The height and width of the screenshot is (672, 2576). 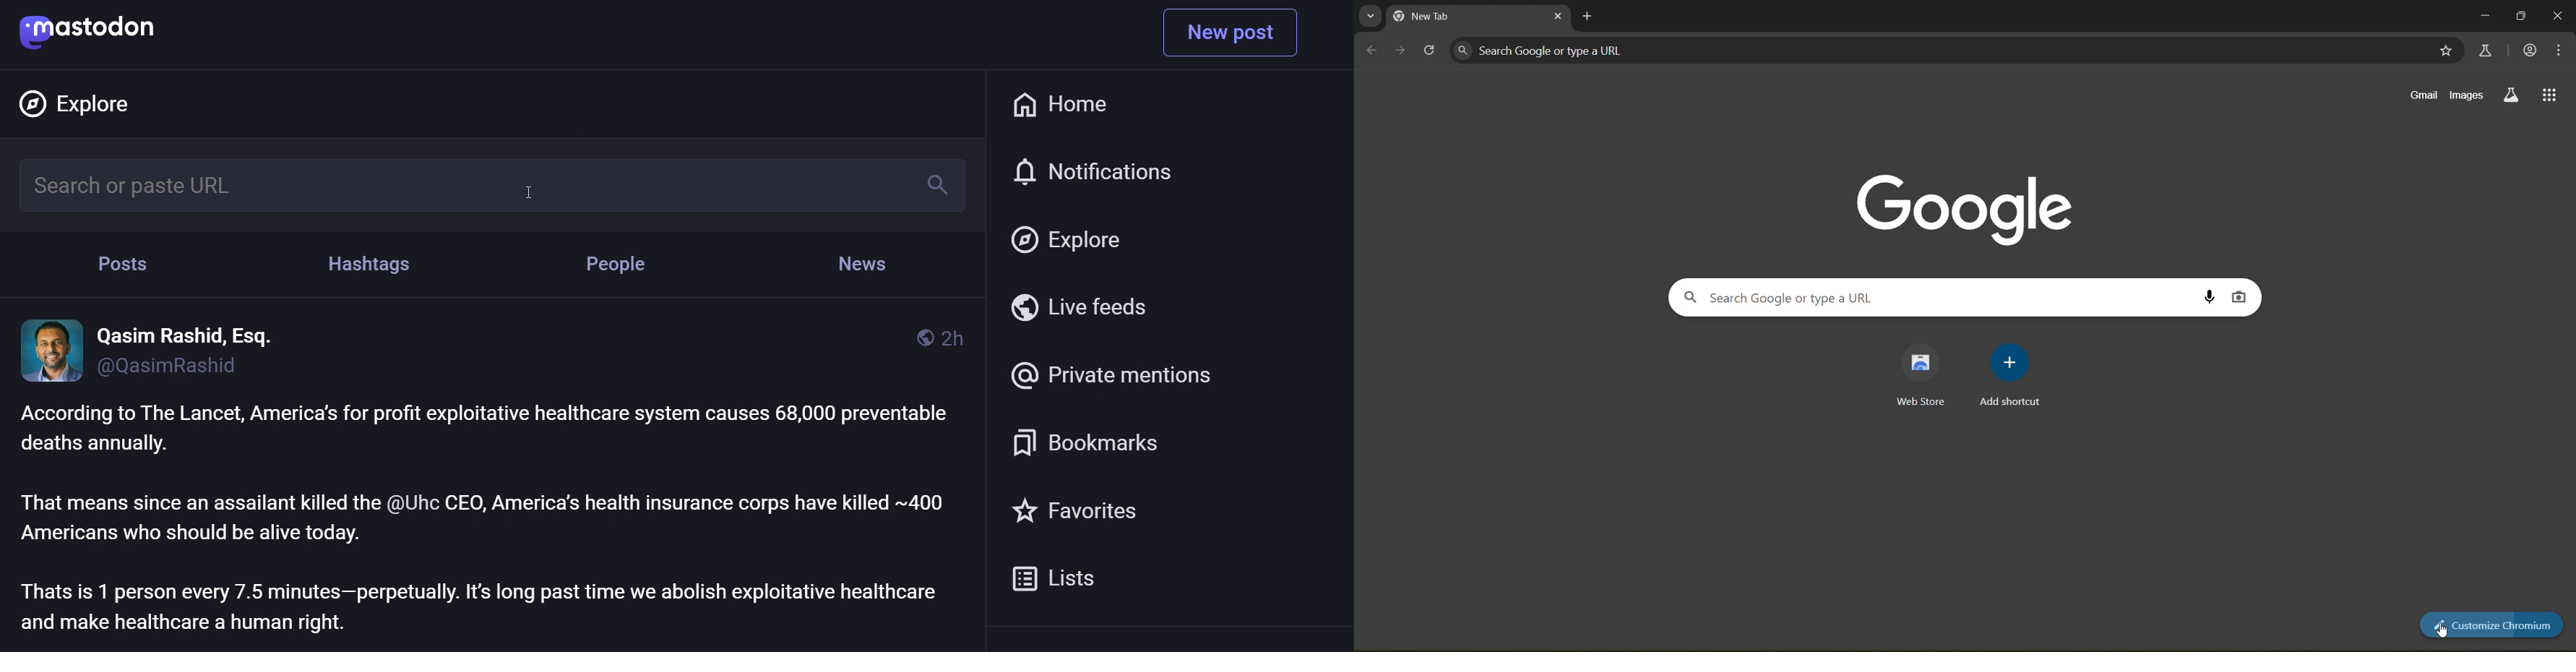 What do you see at coordinates (2466, 95) in the screenshot?
I see `images` at bounding box center [2466, 95].